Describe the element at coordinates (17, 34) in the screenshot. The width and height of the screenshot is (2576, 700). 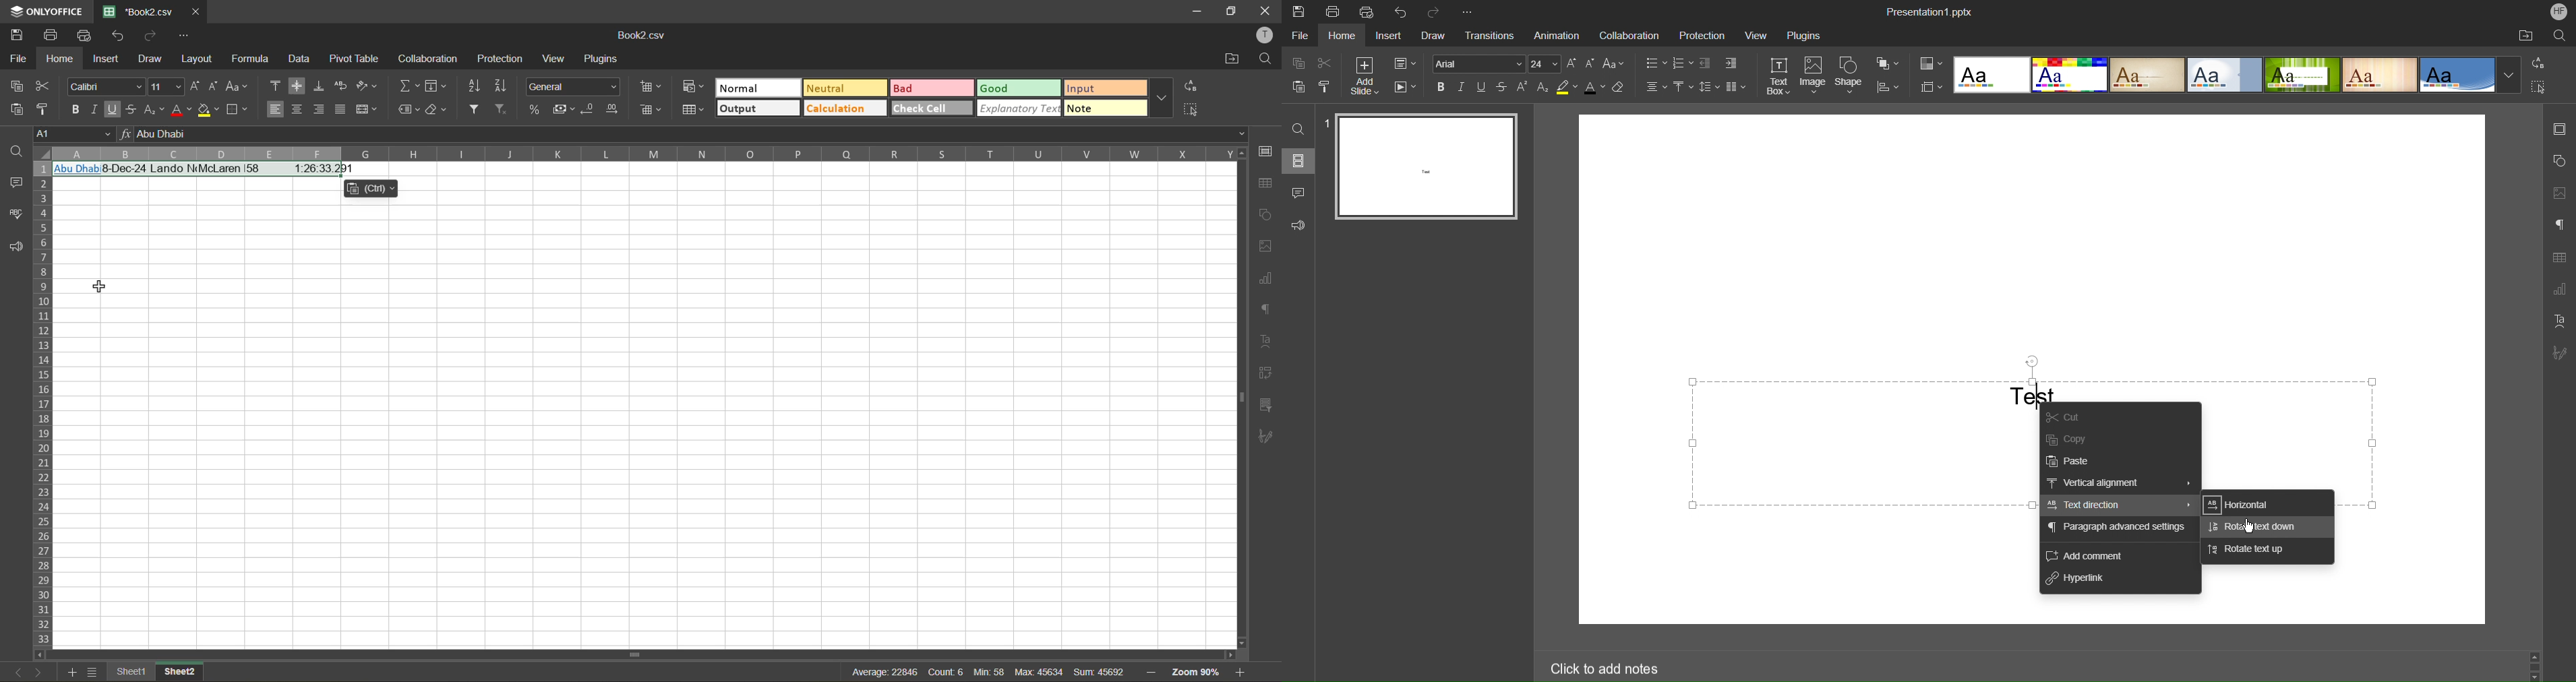
I see `save` at that location.